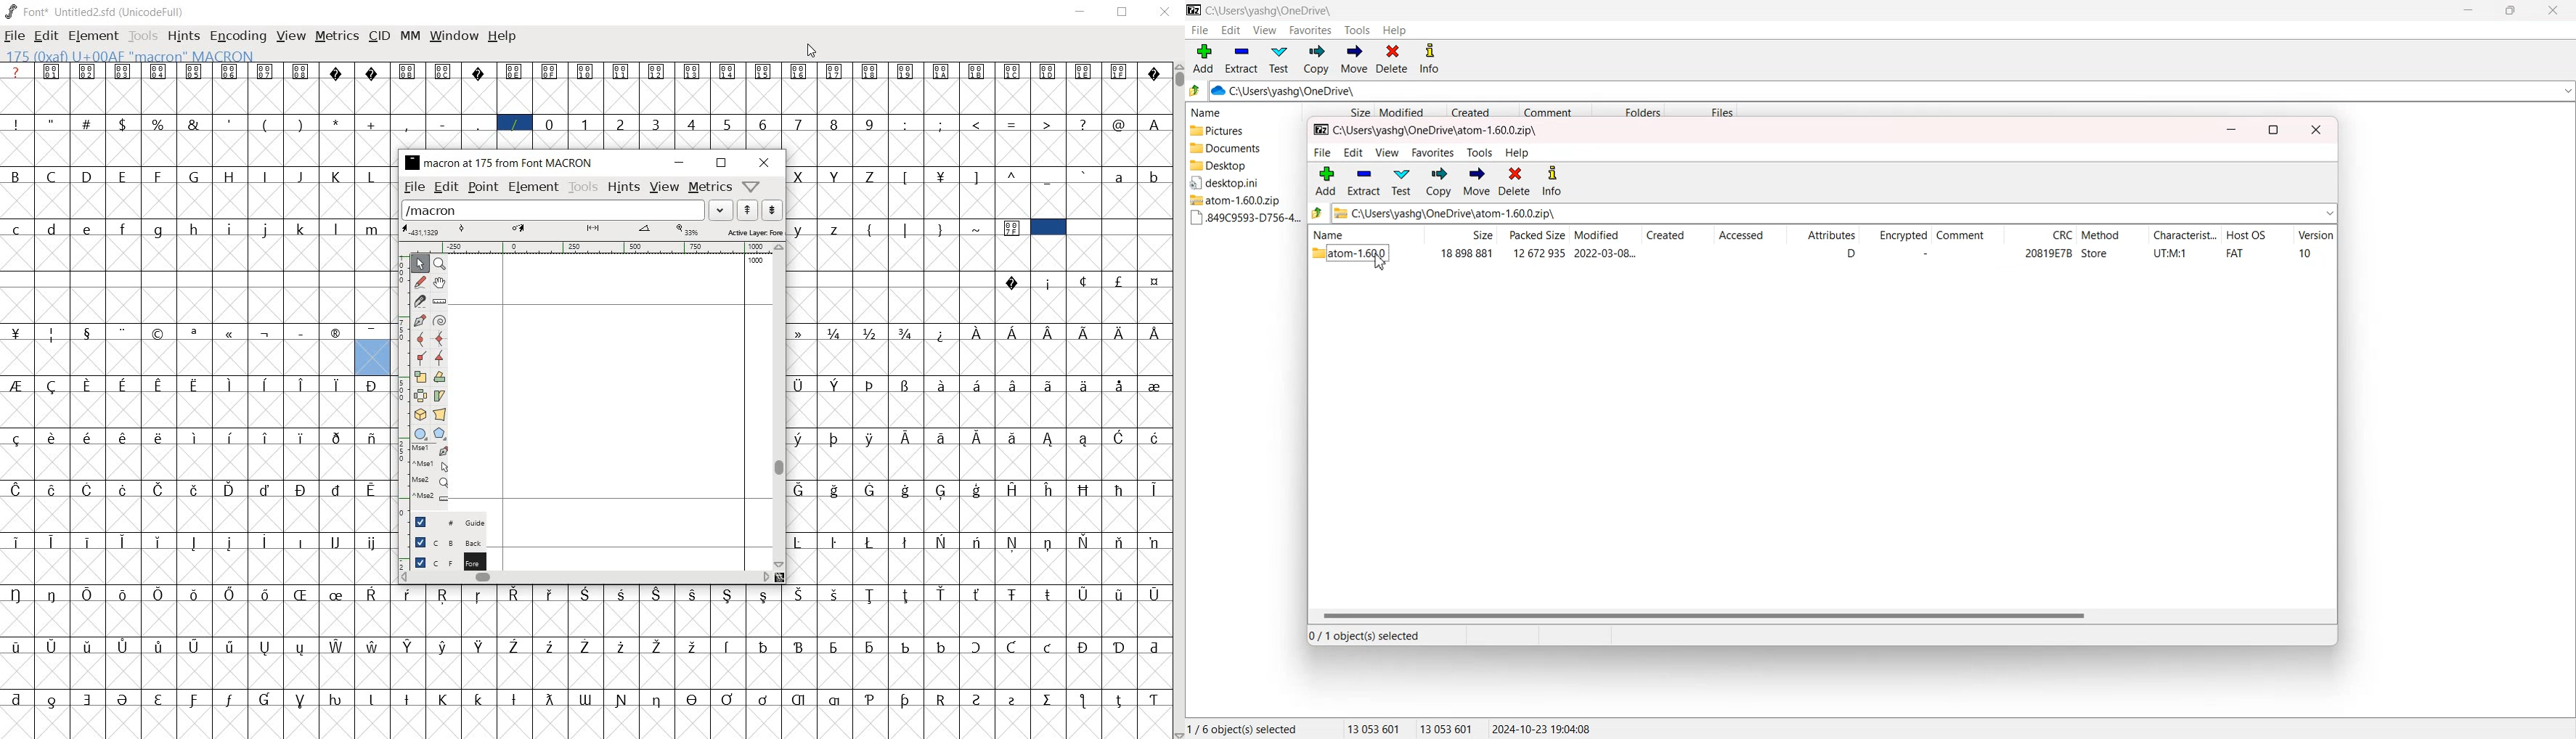  What do you see at coordinates (230, 228) in the screenshot?
I see `i` at bounding box center [230, 228].